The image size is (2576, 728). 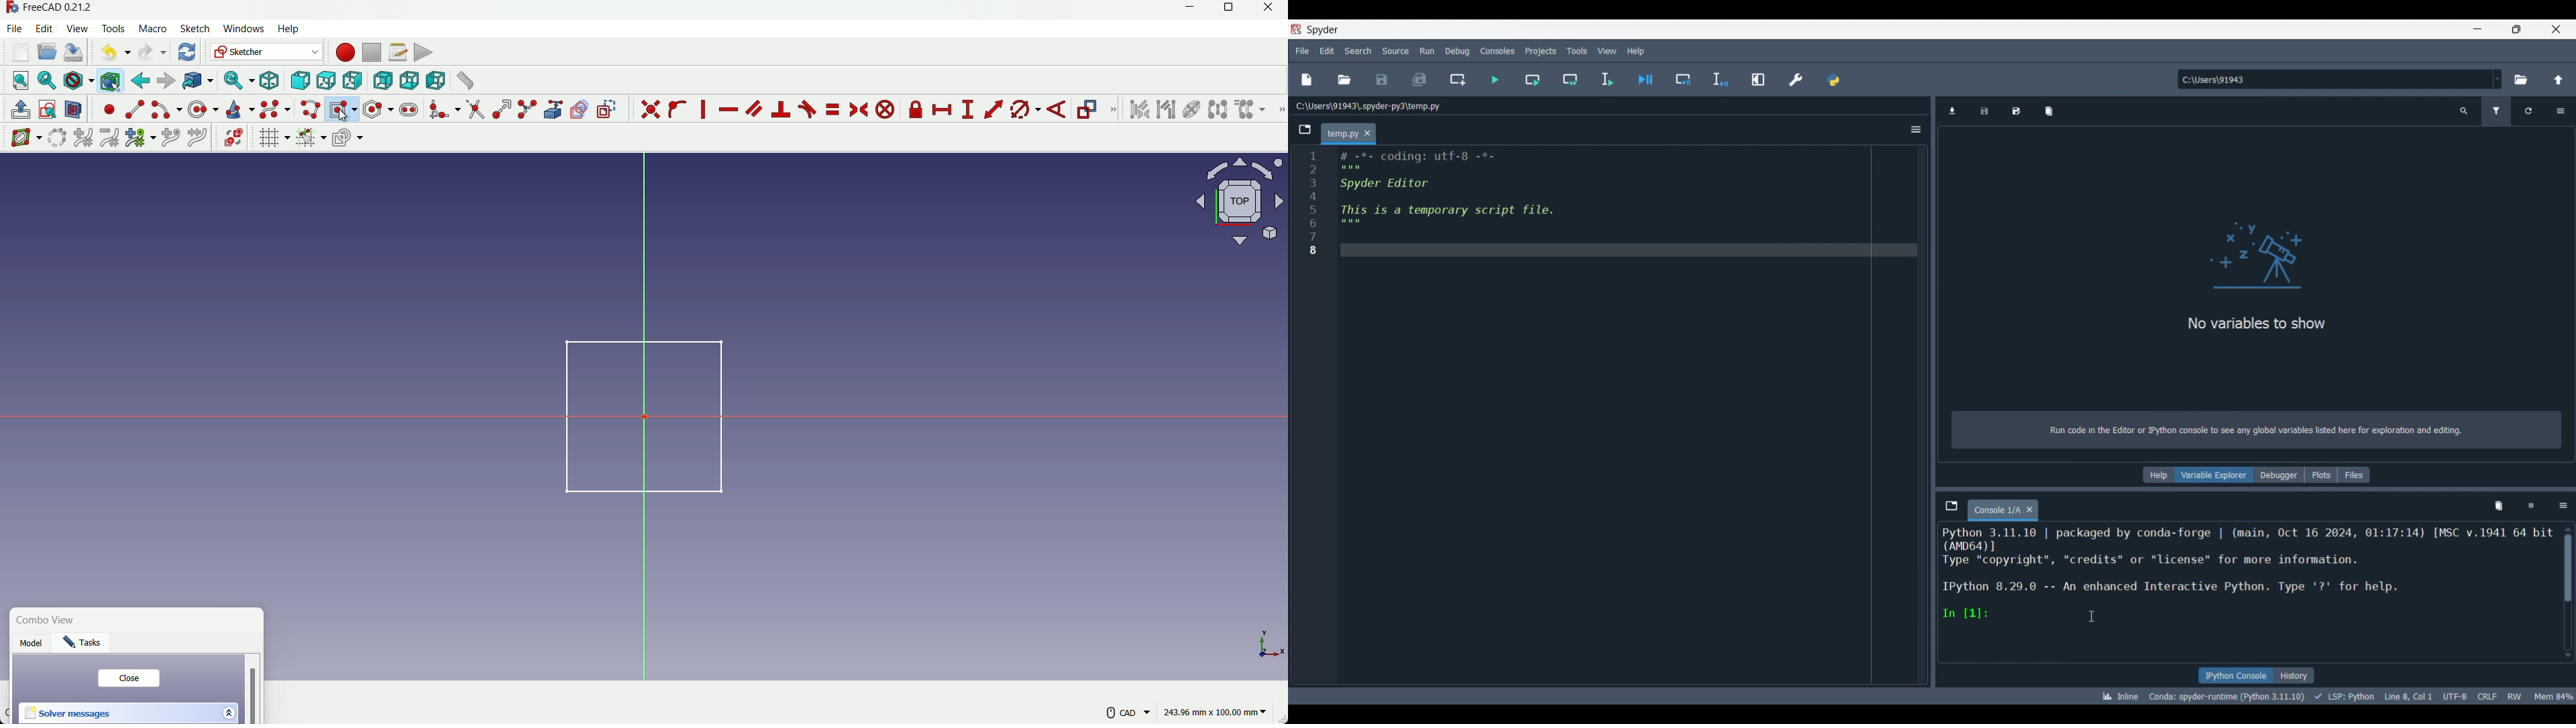 I want to click on toggle construction geometry, so click(x=608, y=109).